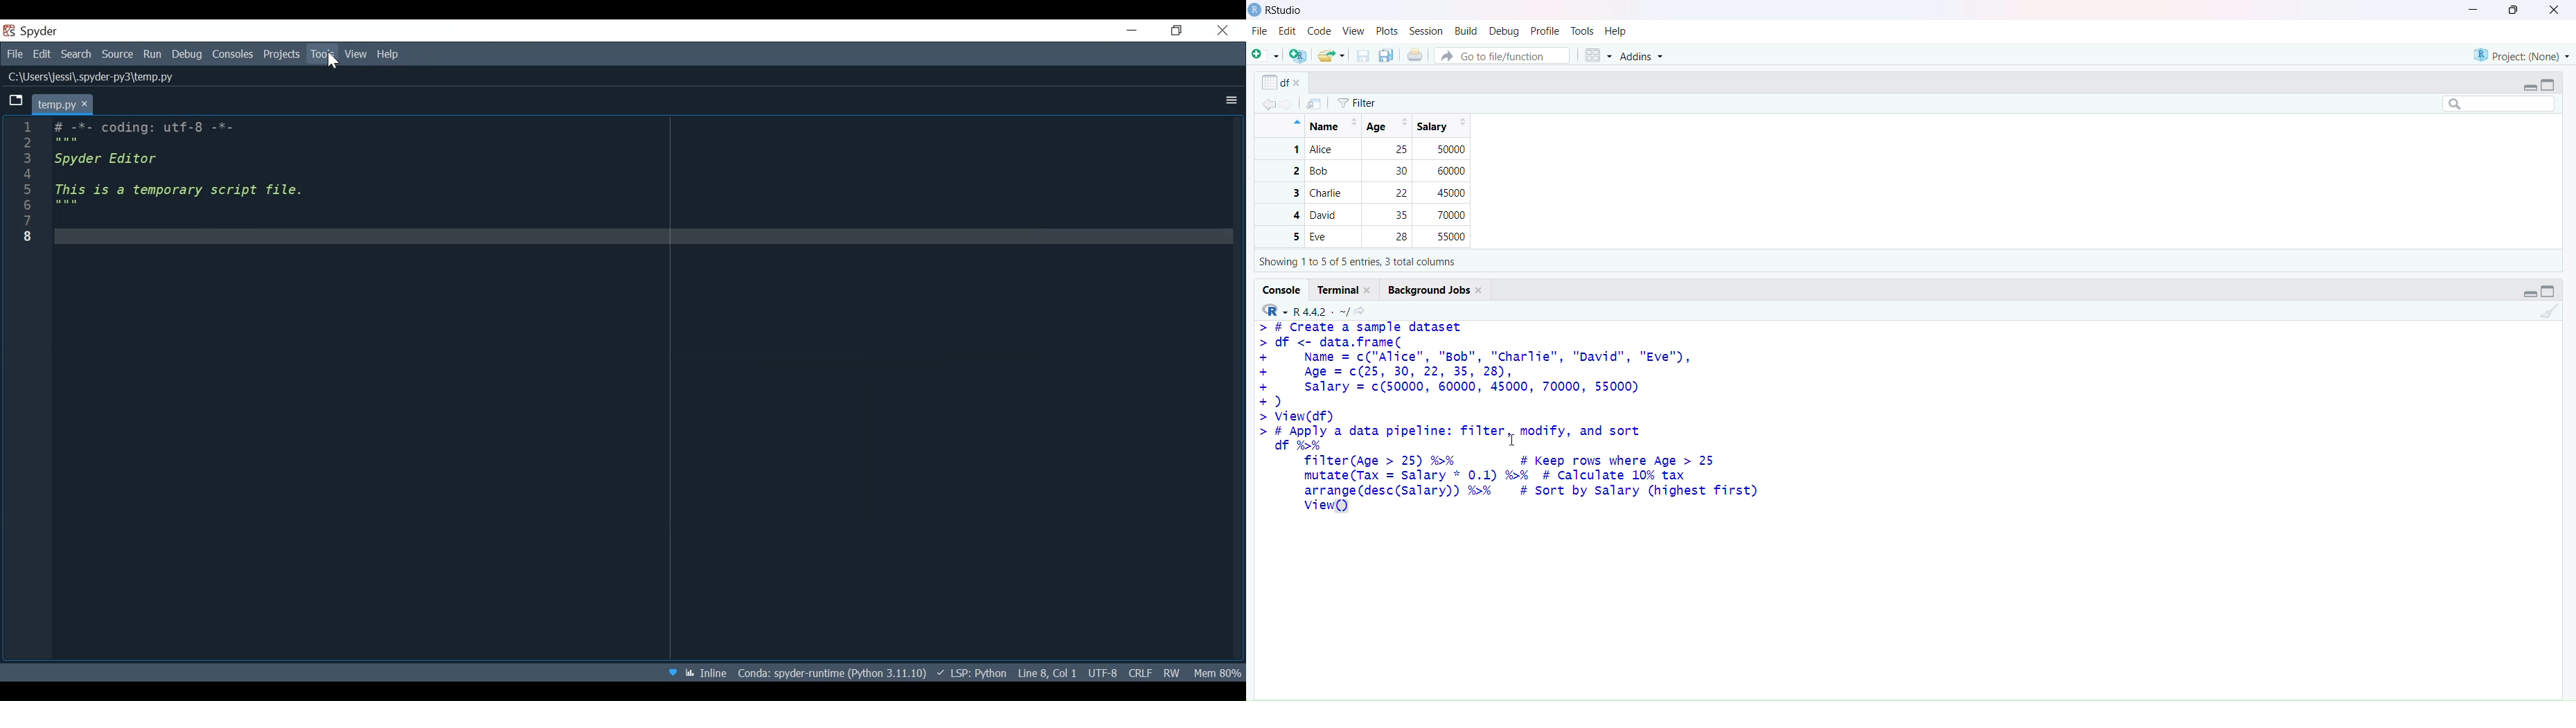 The image size is (2576, 728). I want to click on Spyder Desktop Icon, so click(29, 31).